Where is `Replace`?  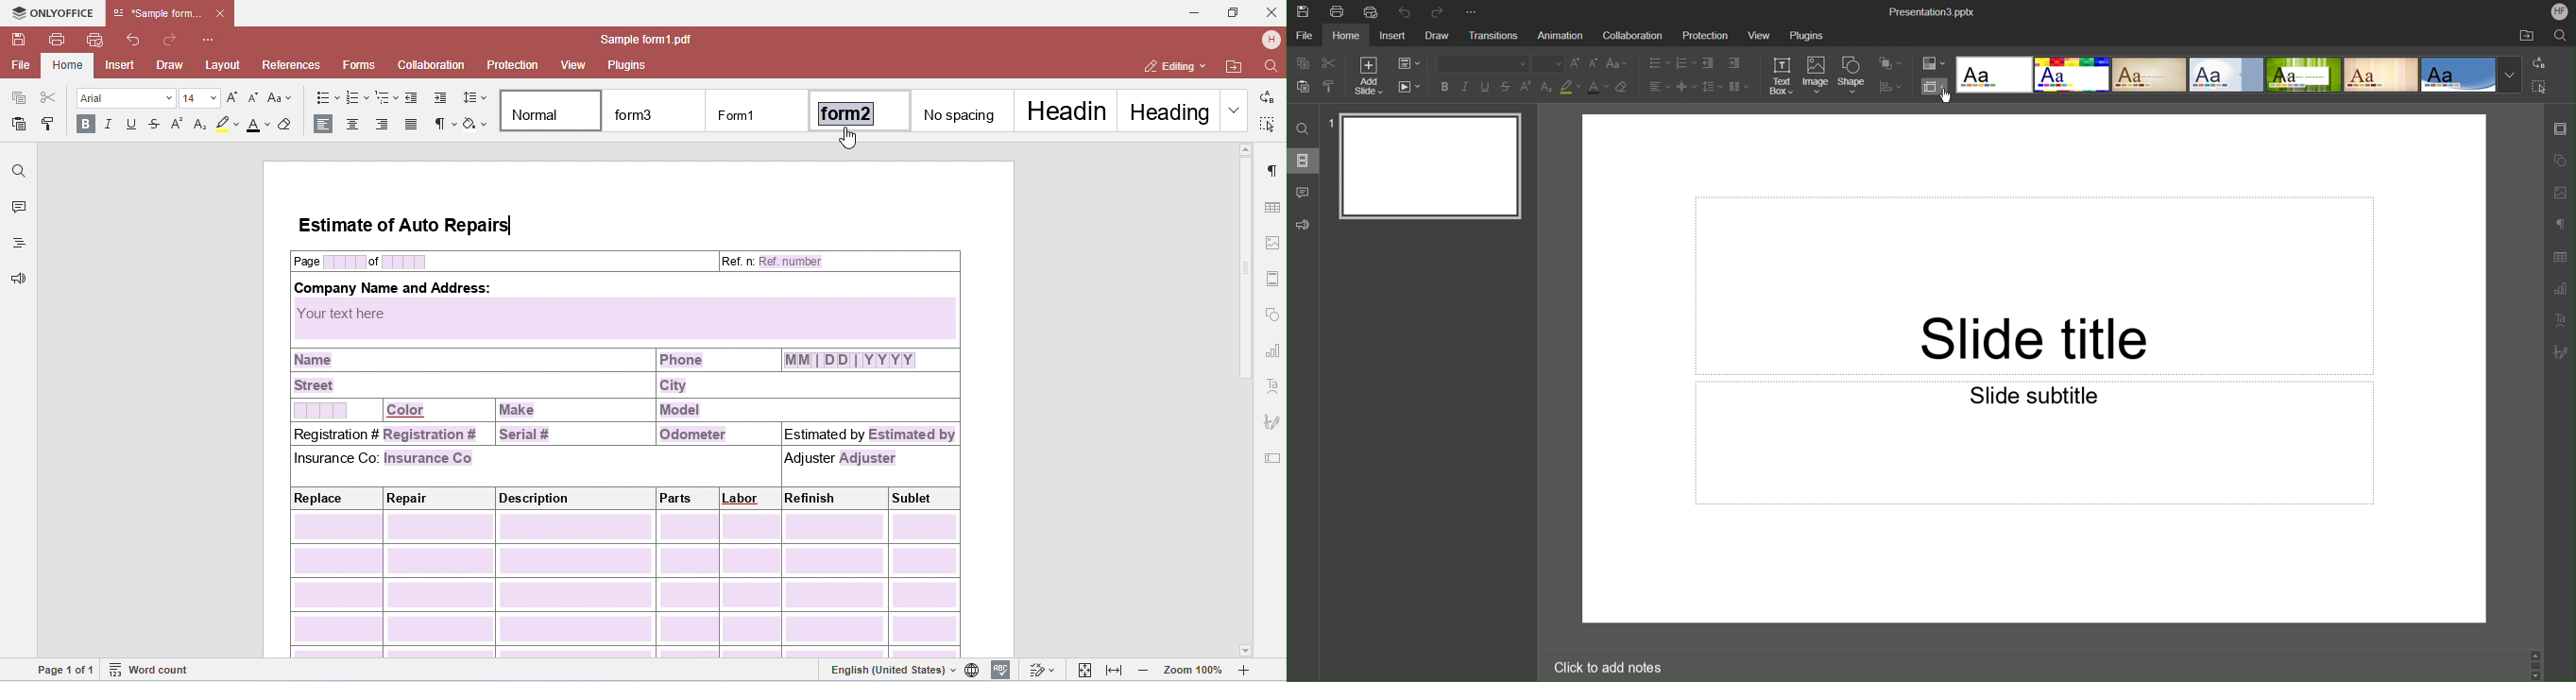 Replace is located at coordinates (2540, 63).